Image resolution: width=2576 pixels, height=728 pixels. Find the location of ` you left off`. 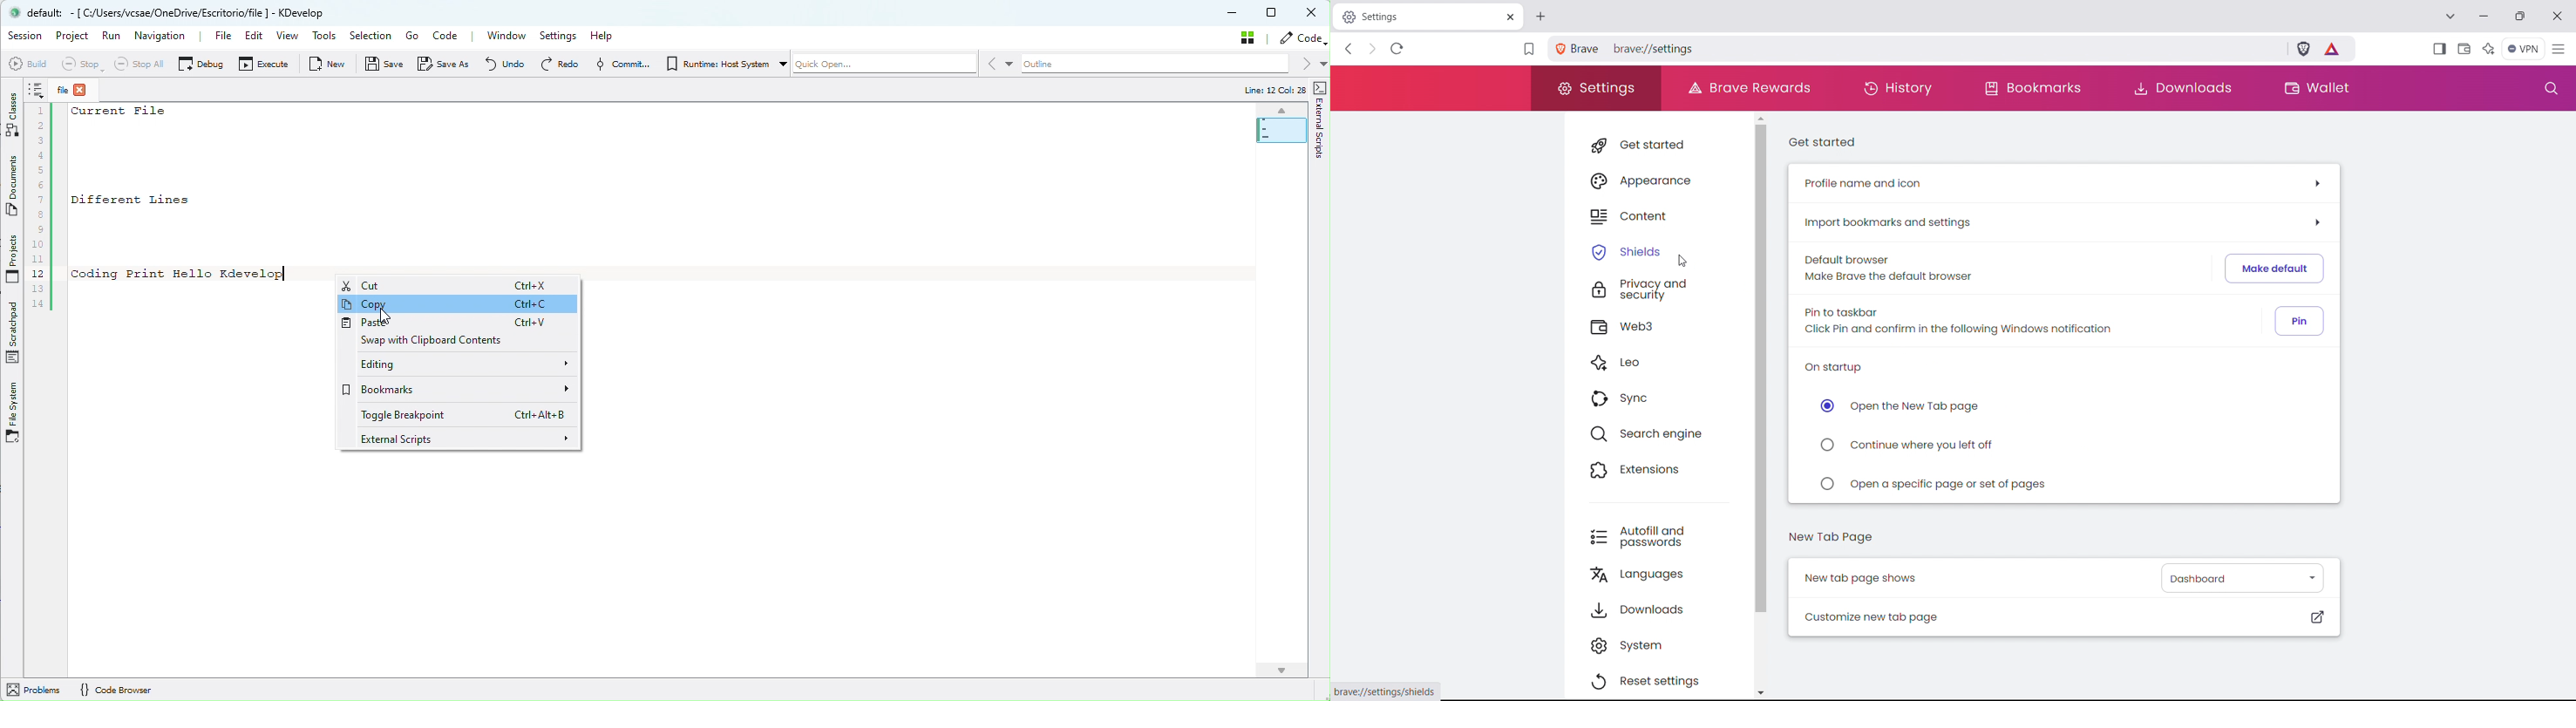

 you left off is located at coordinates (1922, 446).